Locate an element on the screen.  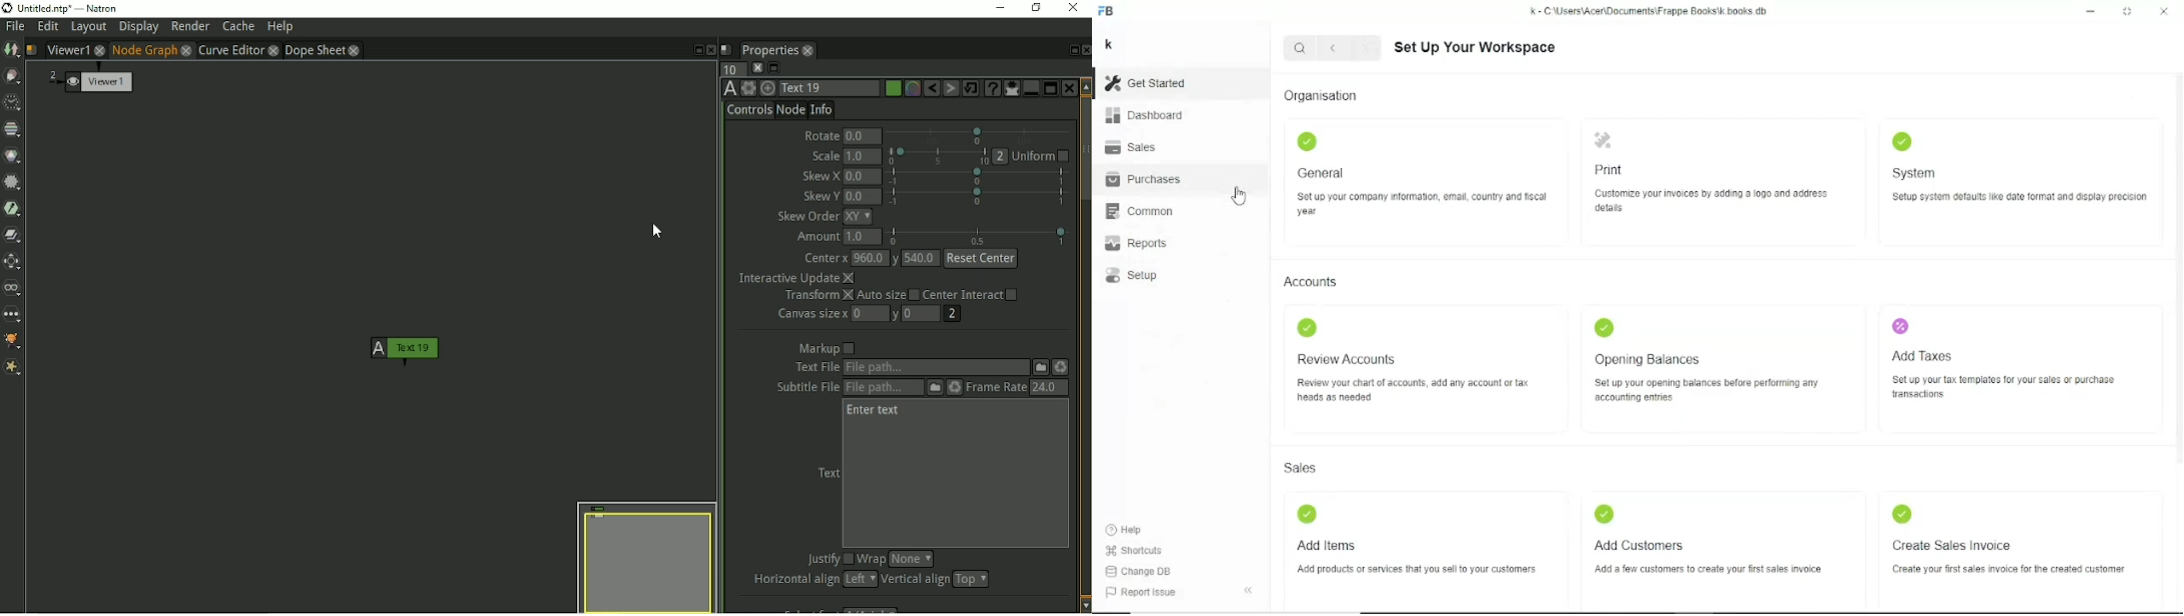
Keyer is located at coordinates (14, 209).